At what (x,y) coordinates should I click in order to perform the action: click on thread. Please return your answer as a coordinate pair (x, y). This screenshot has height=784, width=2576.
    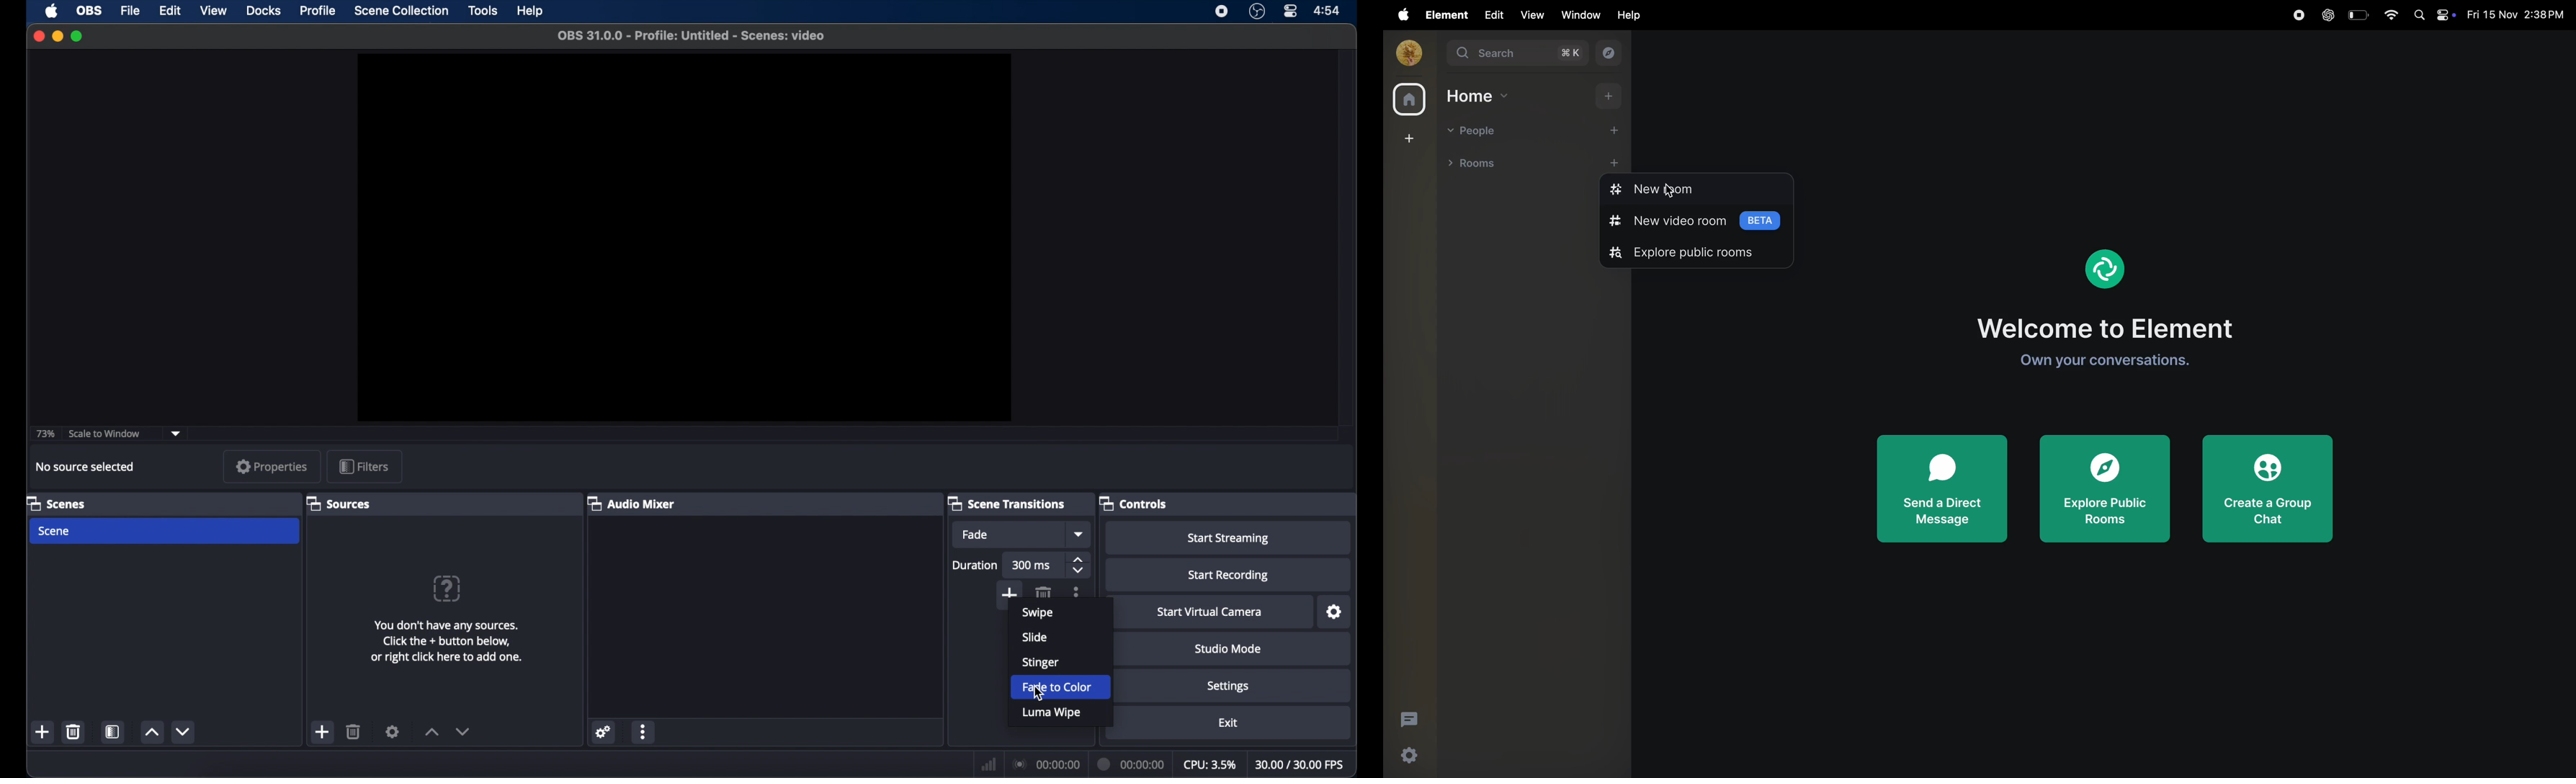
    Looking at the image, I should click on (1410, 719).